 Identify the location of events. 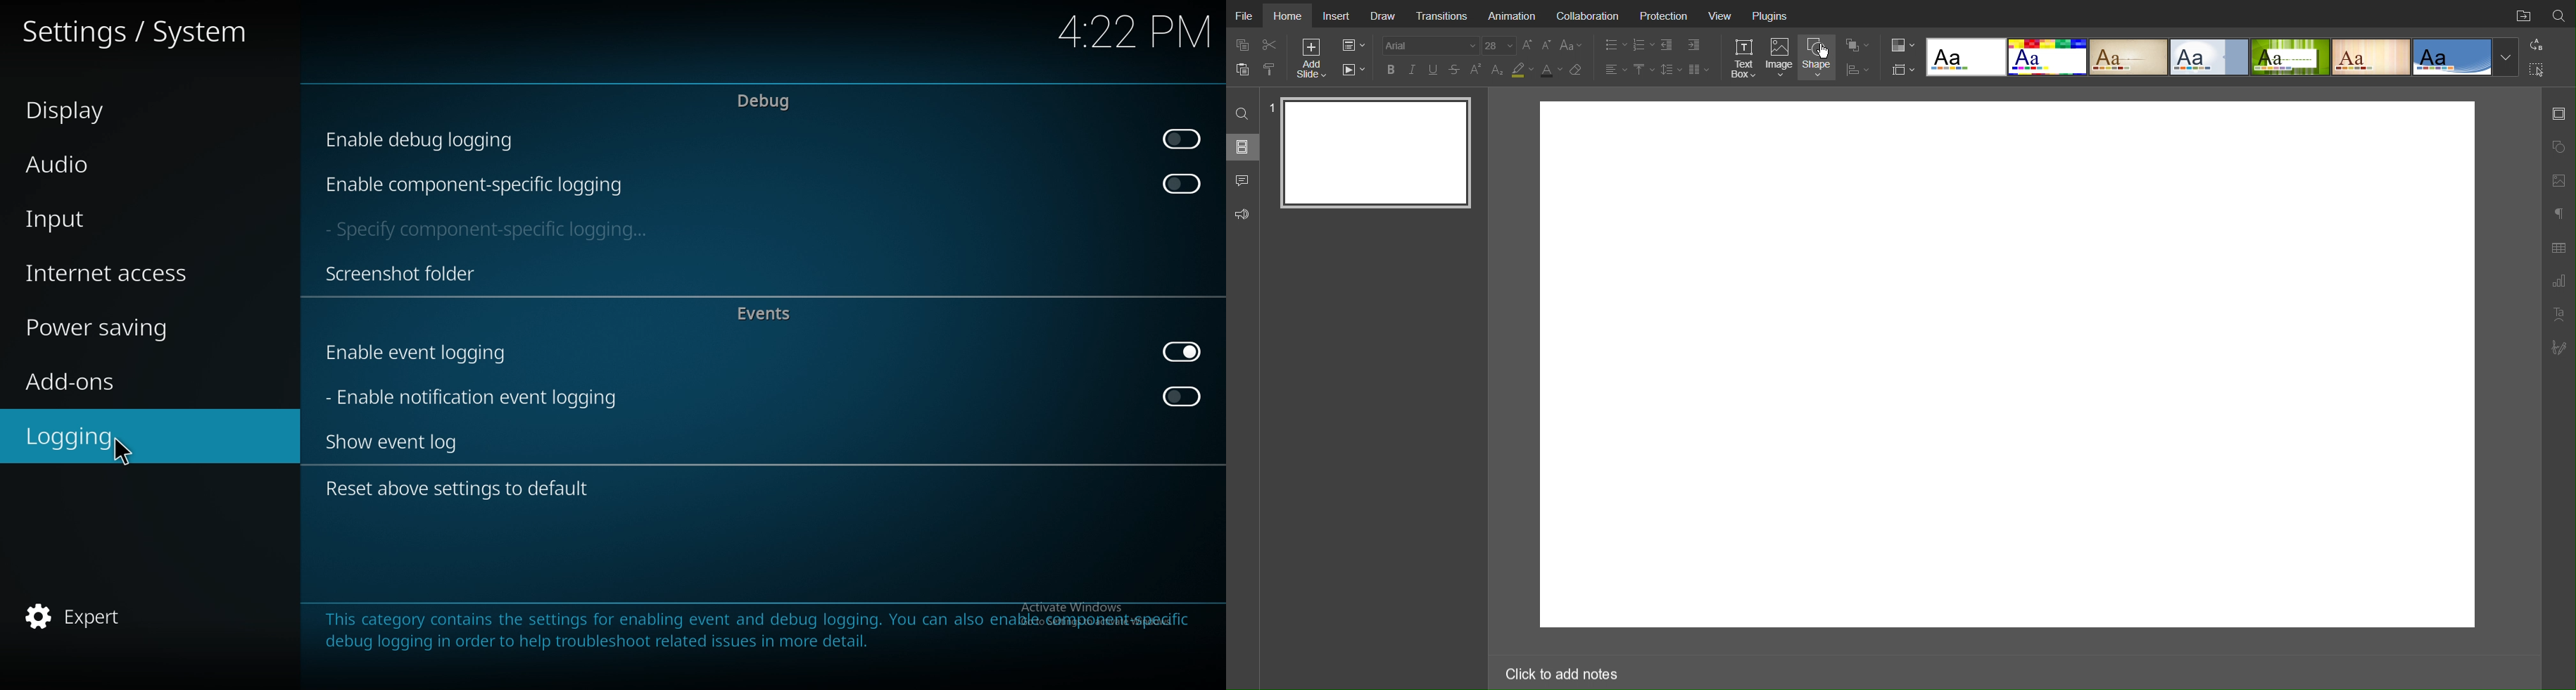
(771, 314).